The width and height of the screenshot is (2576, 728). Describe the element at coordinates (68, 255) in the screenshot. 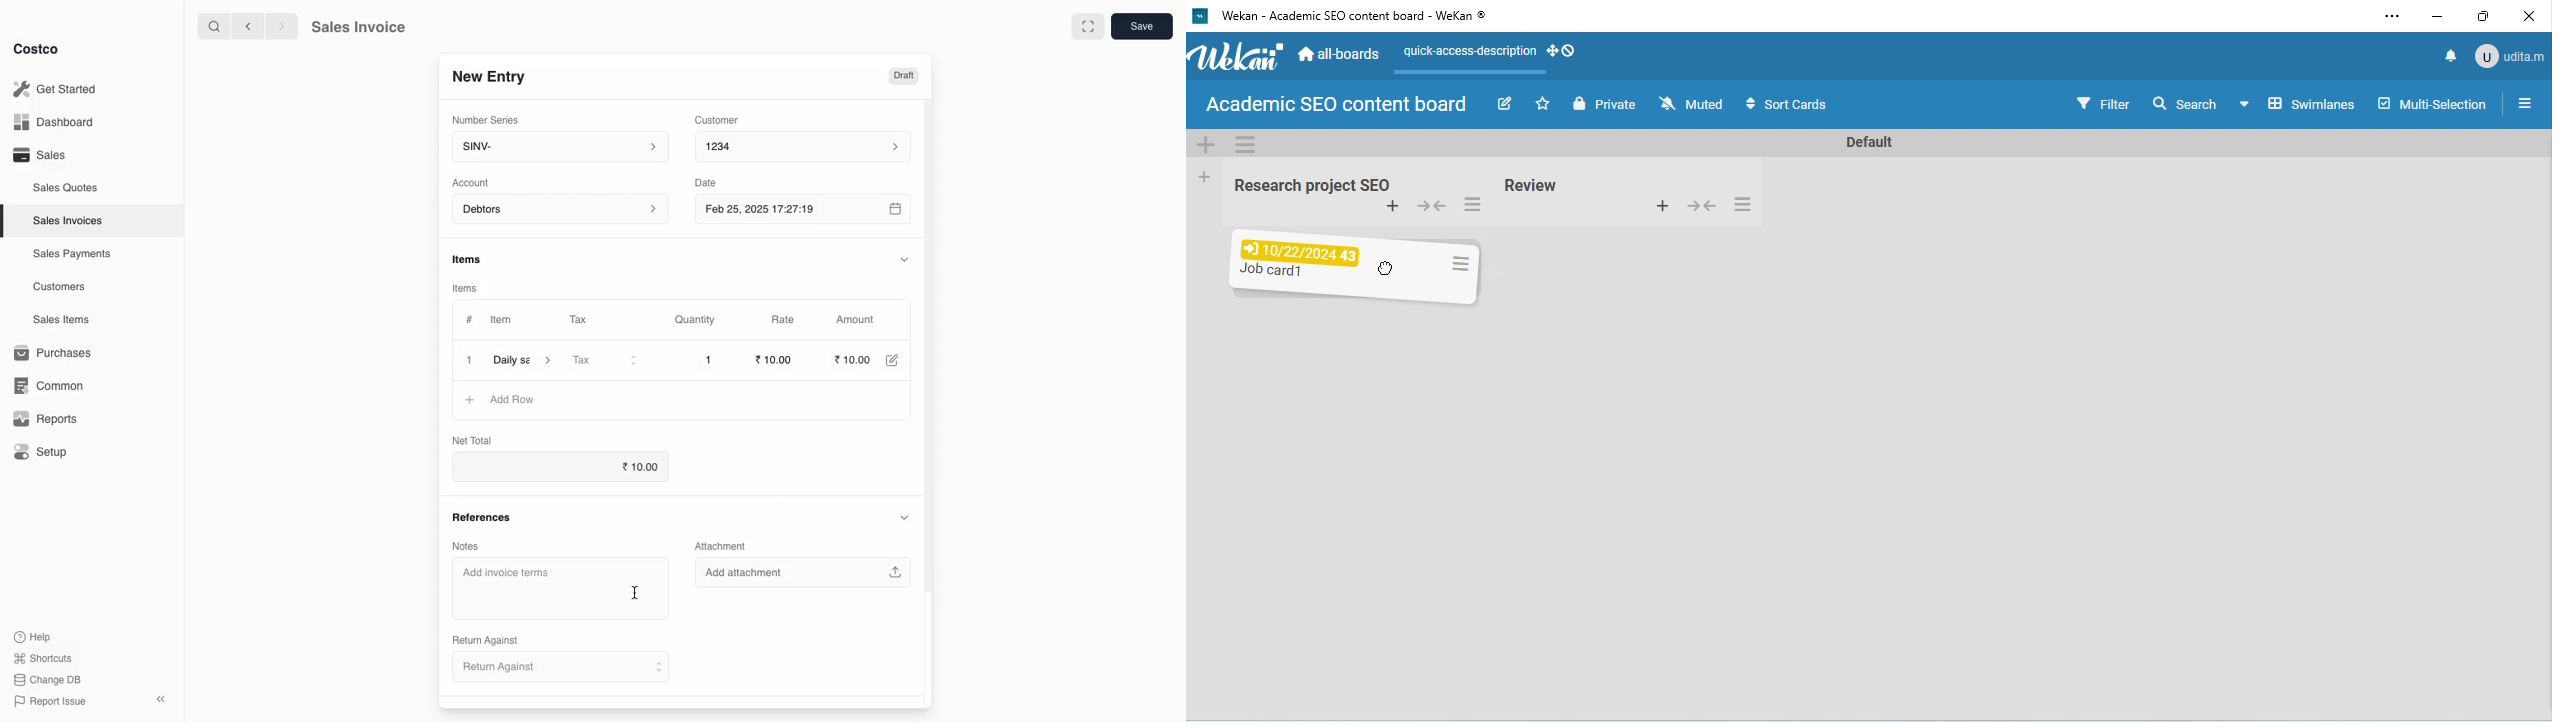

I see `Sales Payments` at that location.